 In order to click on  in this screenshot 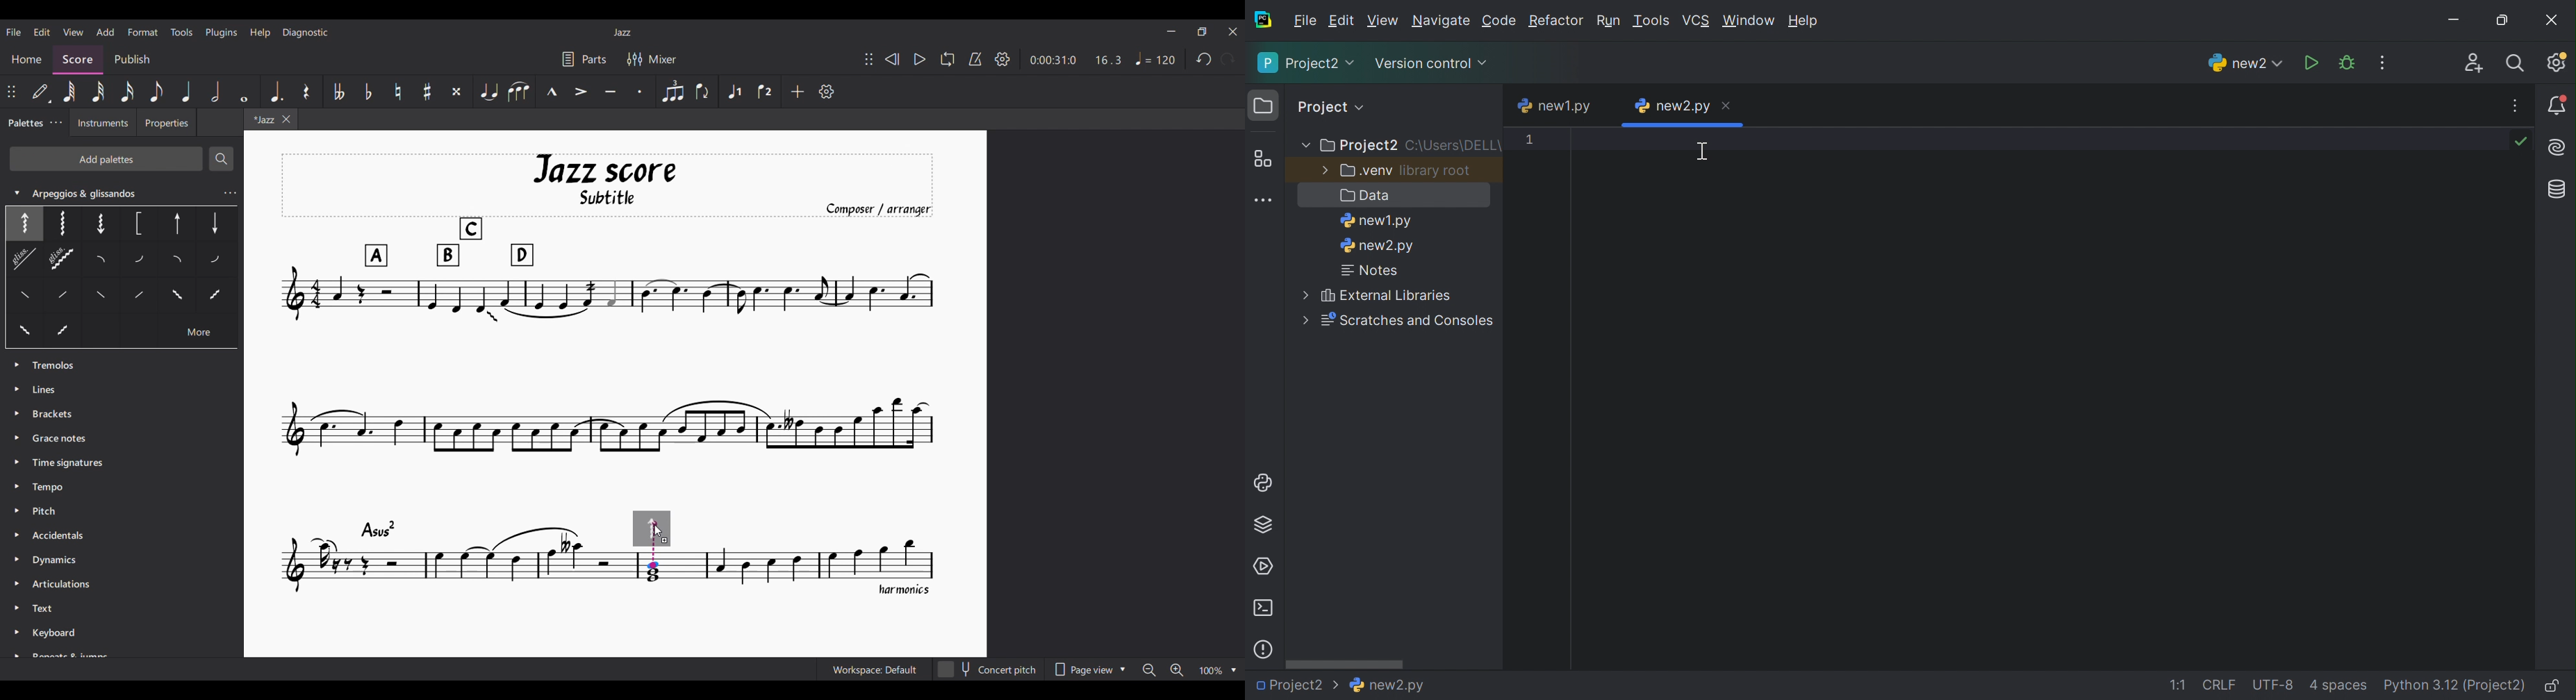, I will do `click(217, 297)`.